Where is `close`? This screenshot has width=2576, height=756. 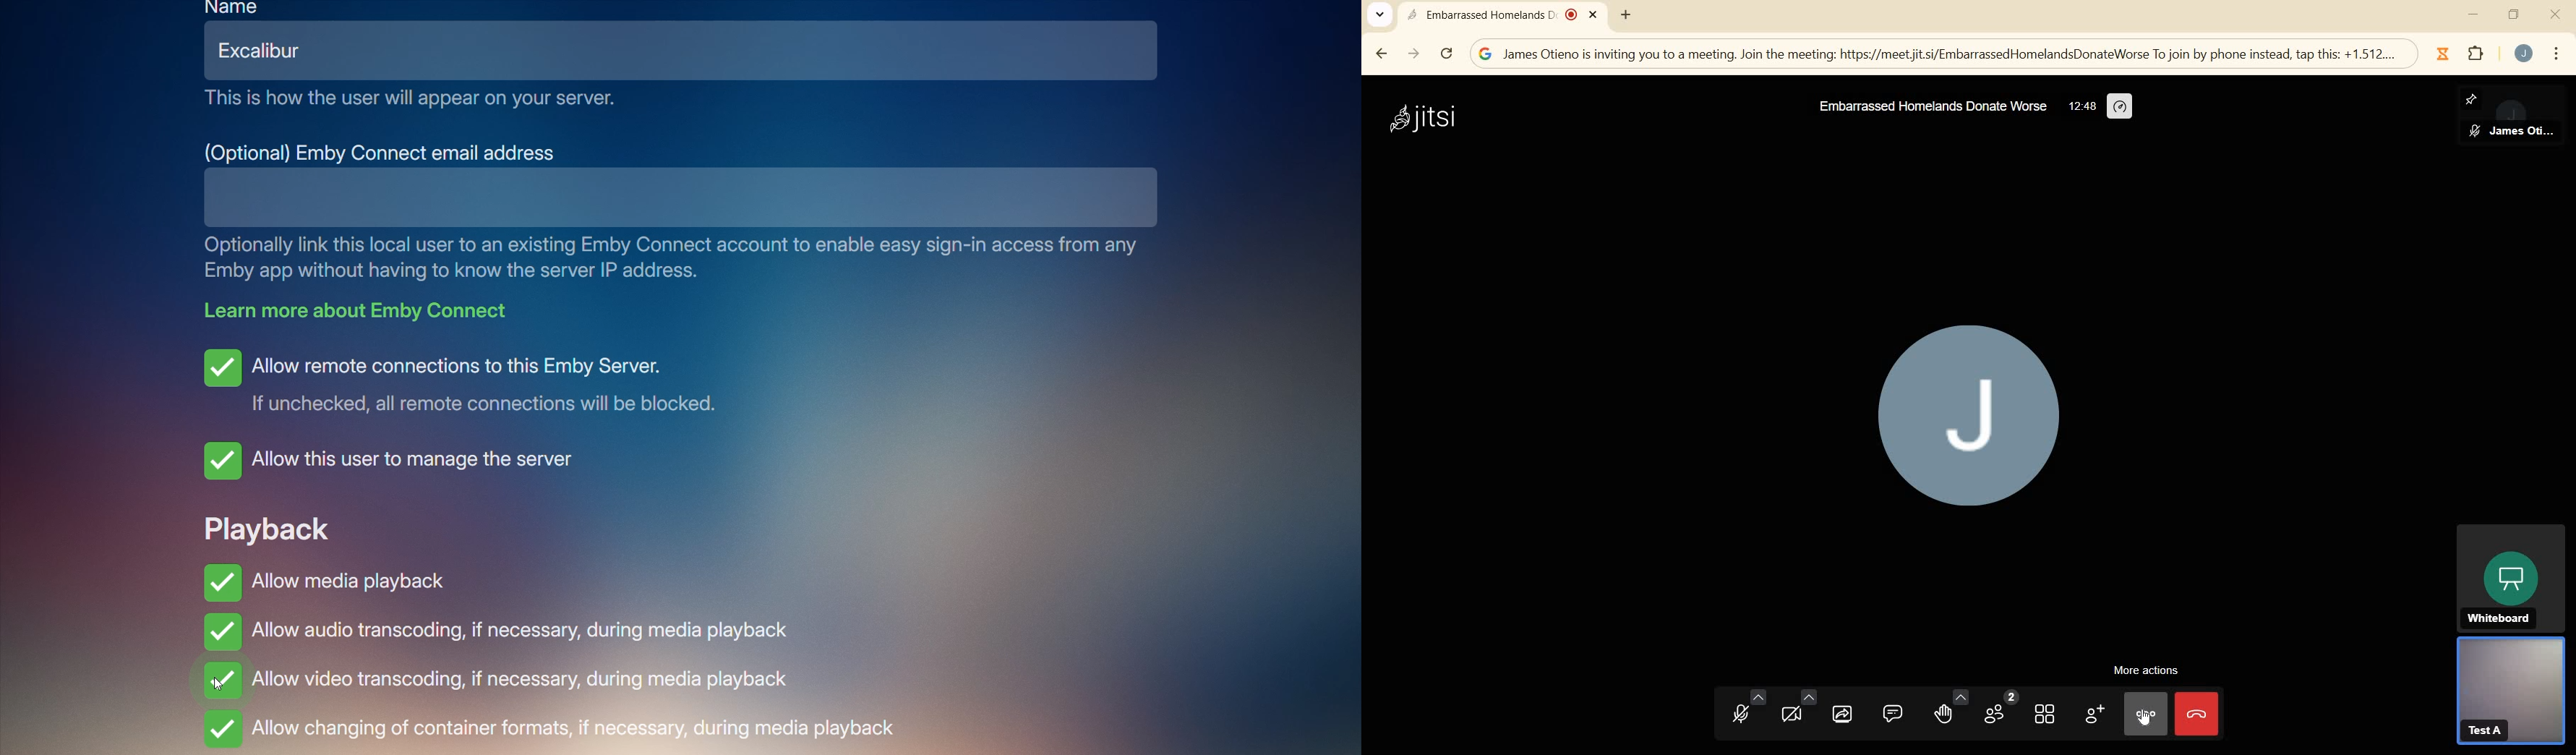
close is located at coordinates (2555, 14).